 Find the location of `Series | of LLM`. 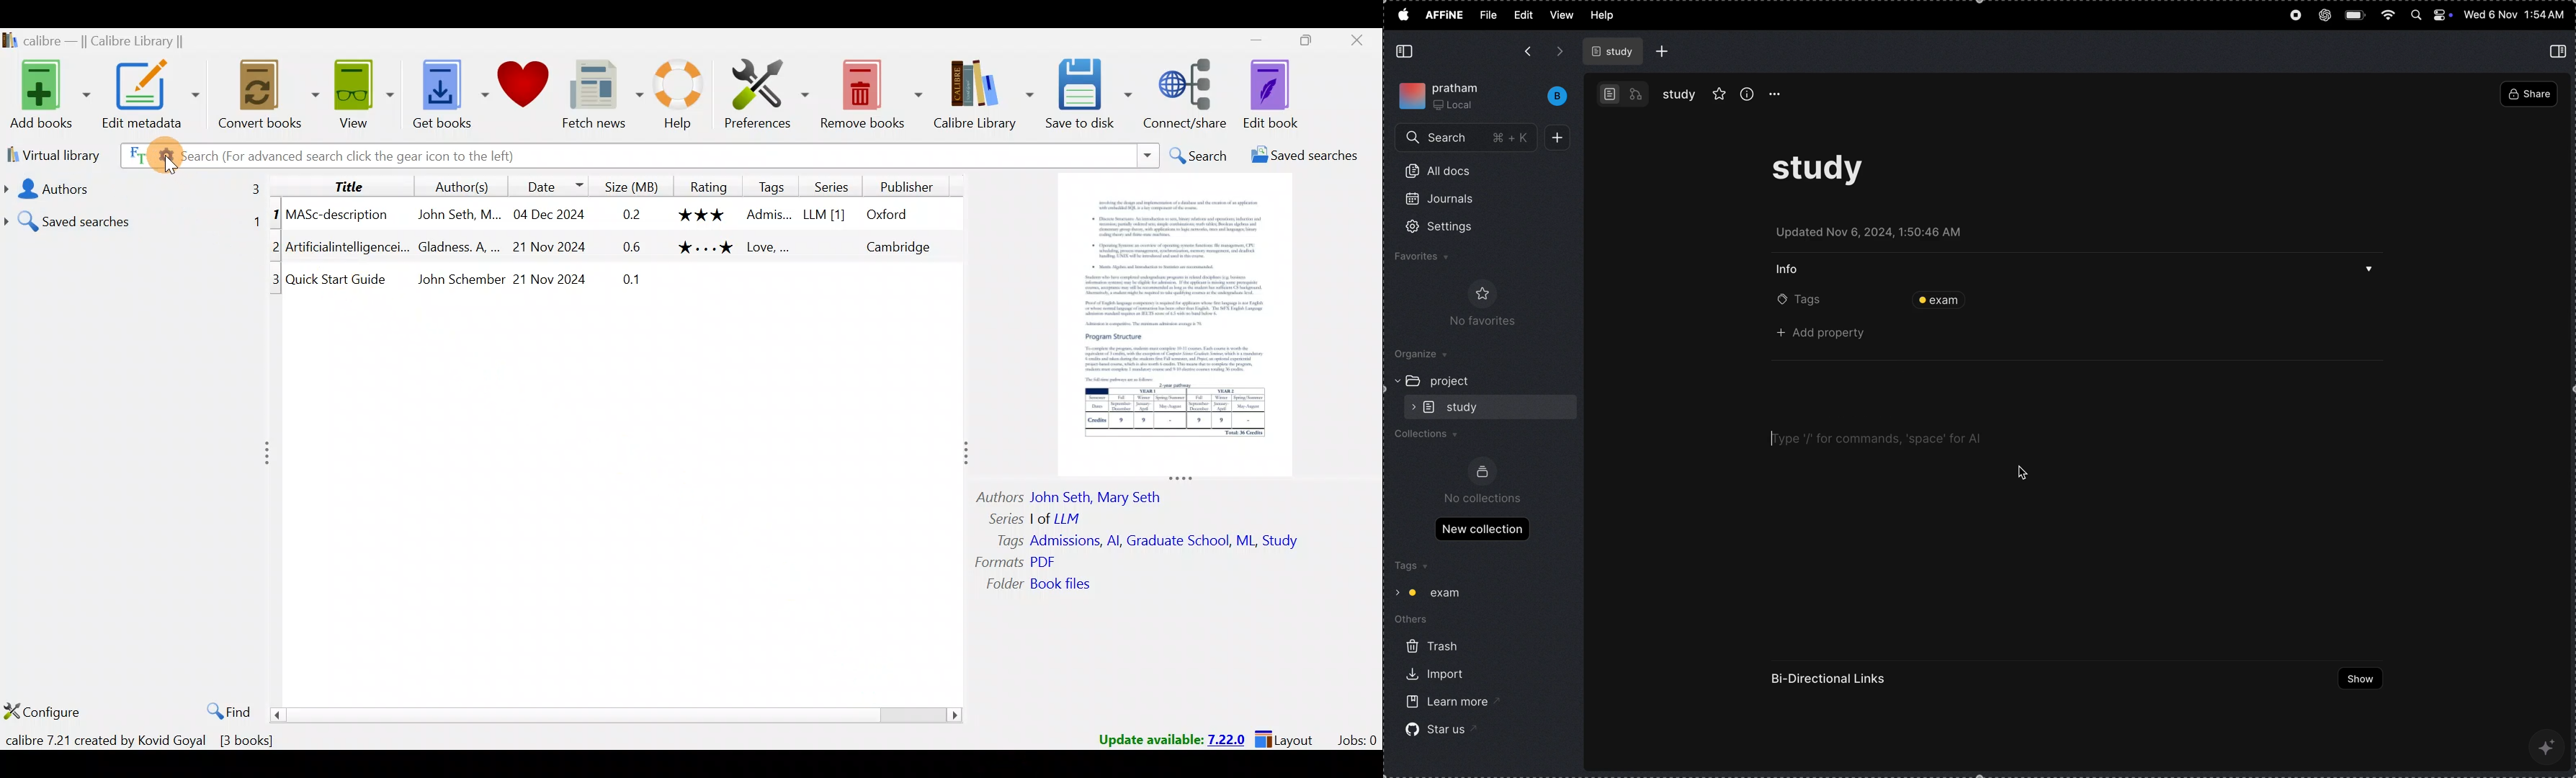

Series | of LLM is located at coordinates (1042, 517).